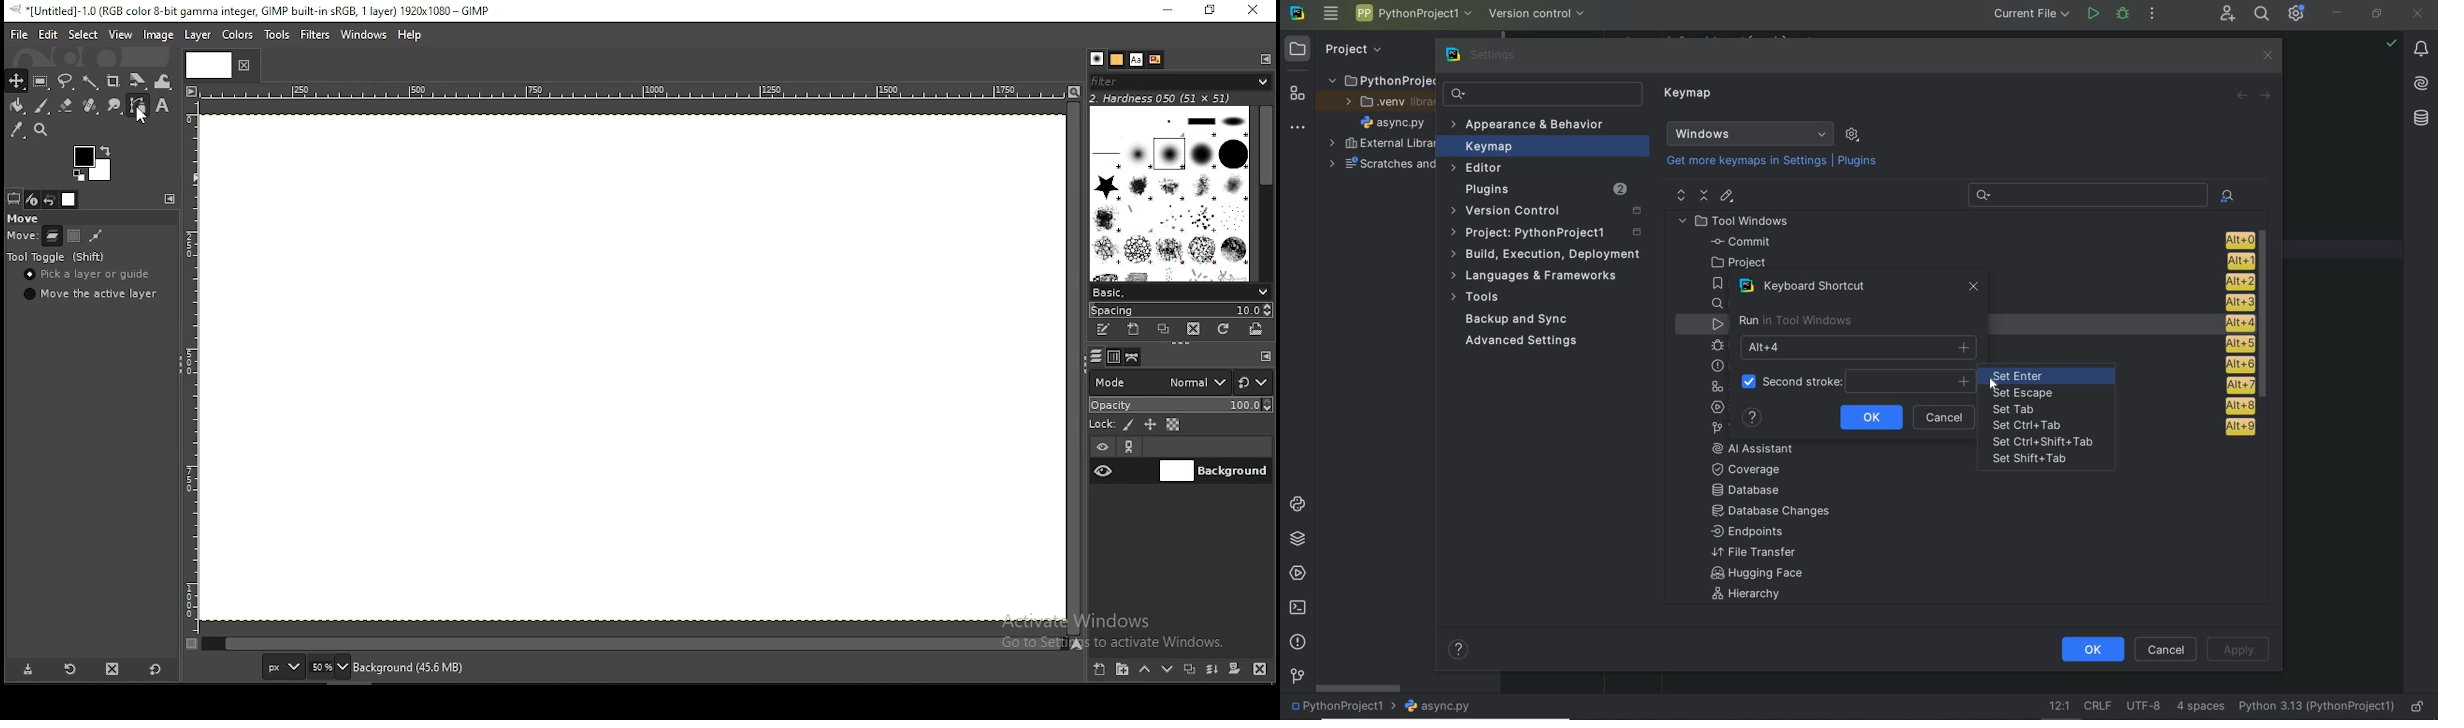 The height and width of the screenshot is (728, 2464). I want to click on move selection, so click(73, 236).